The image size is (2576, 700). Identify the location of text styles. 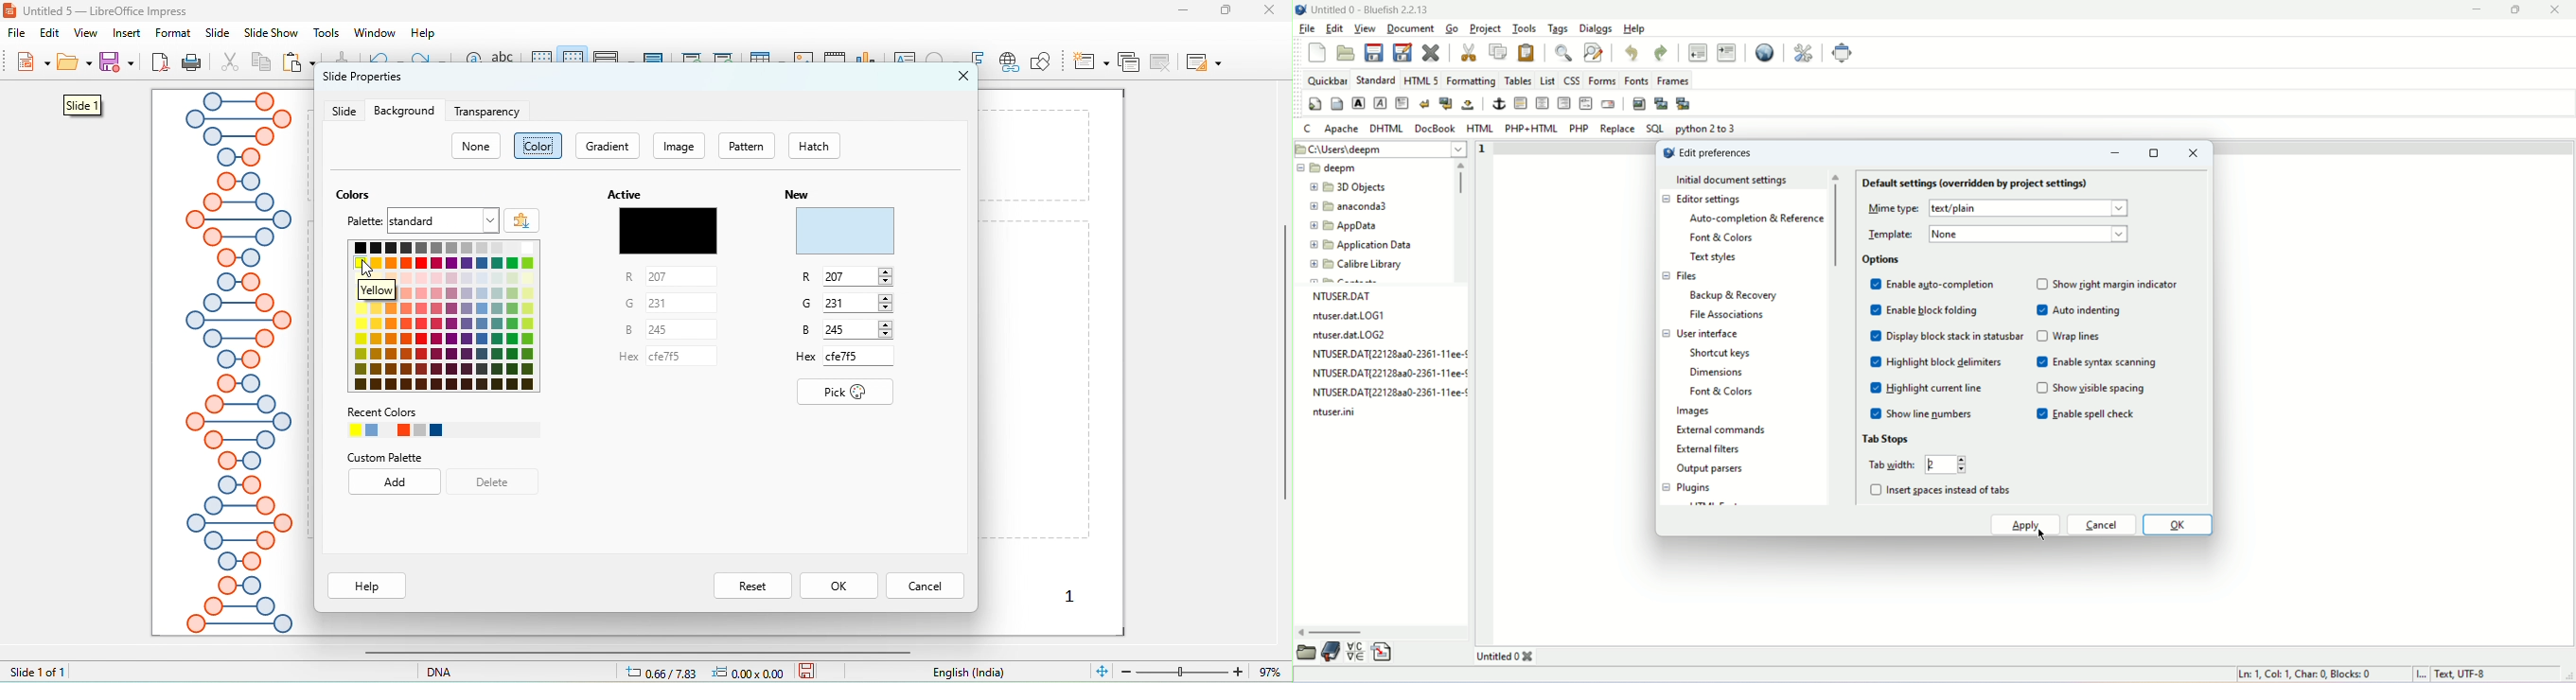
(1715, 260).